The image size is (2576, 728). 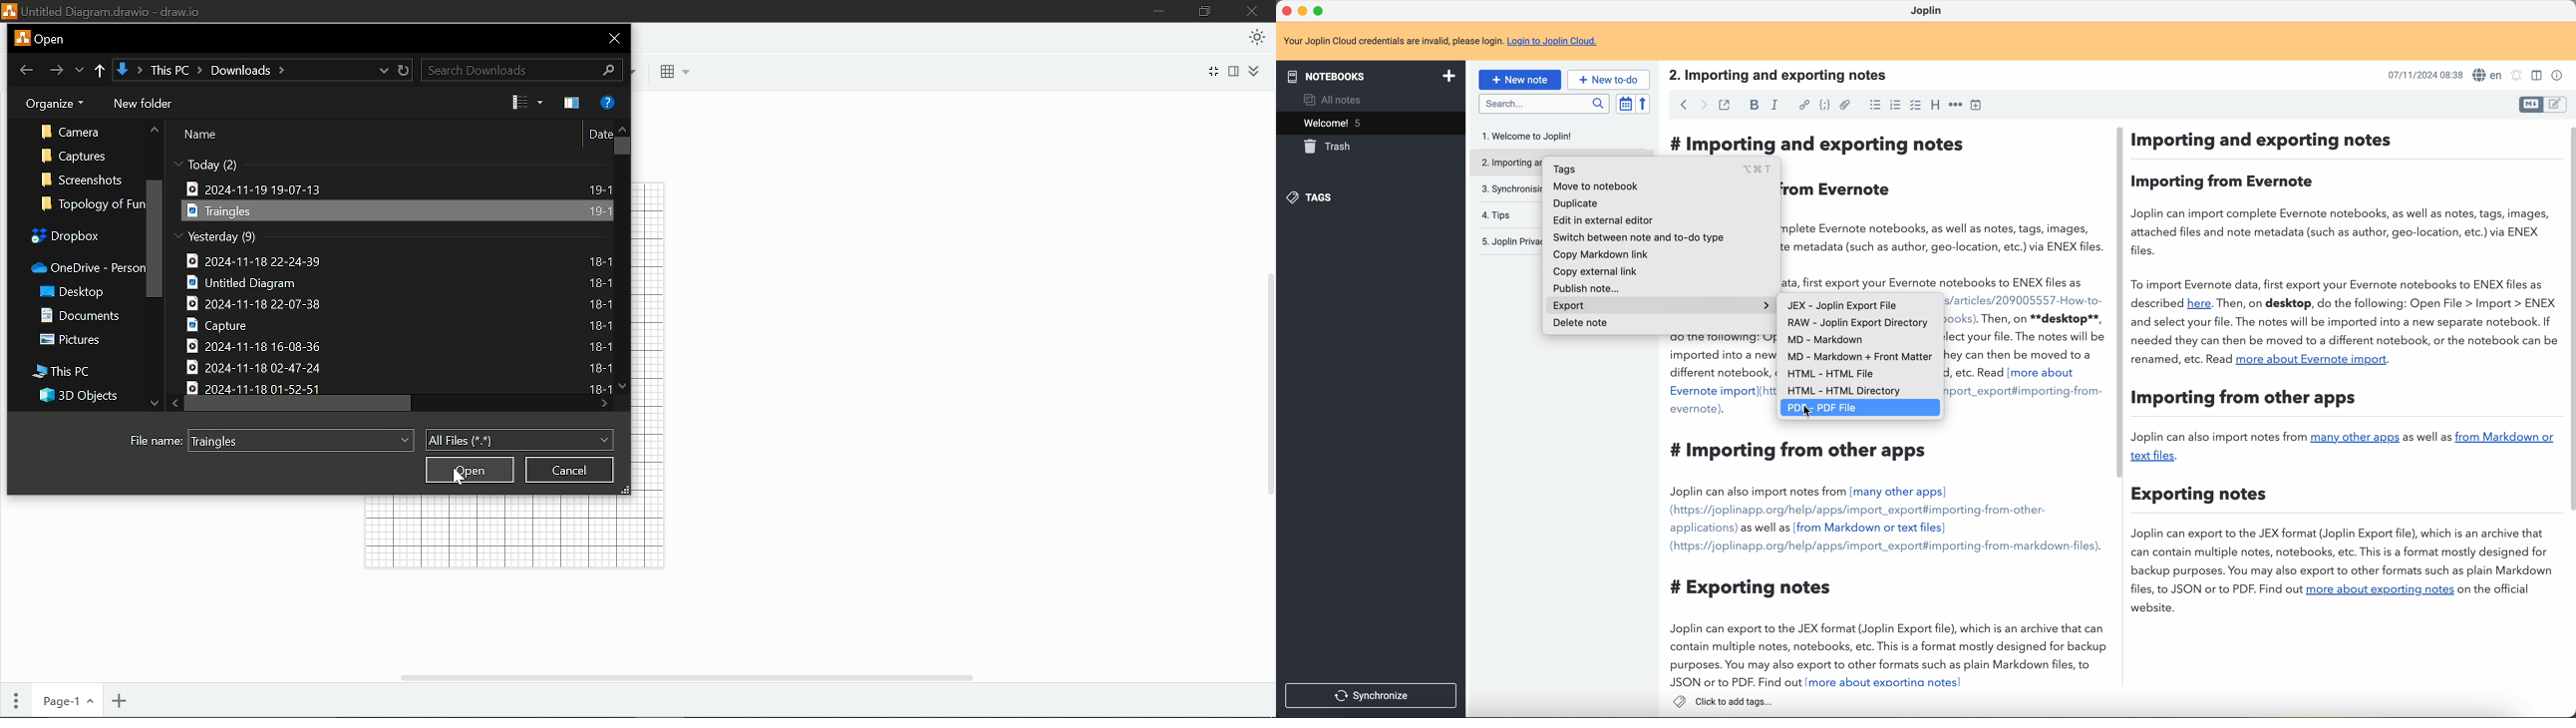 What do you see at coordinates (2556, 104) in the screenshot?
I see `toggle editor layout` at bounding box center [2556, 104].